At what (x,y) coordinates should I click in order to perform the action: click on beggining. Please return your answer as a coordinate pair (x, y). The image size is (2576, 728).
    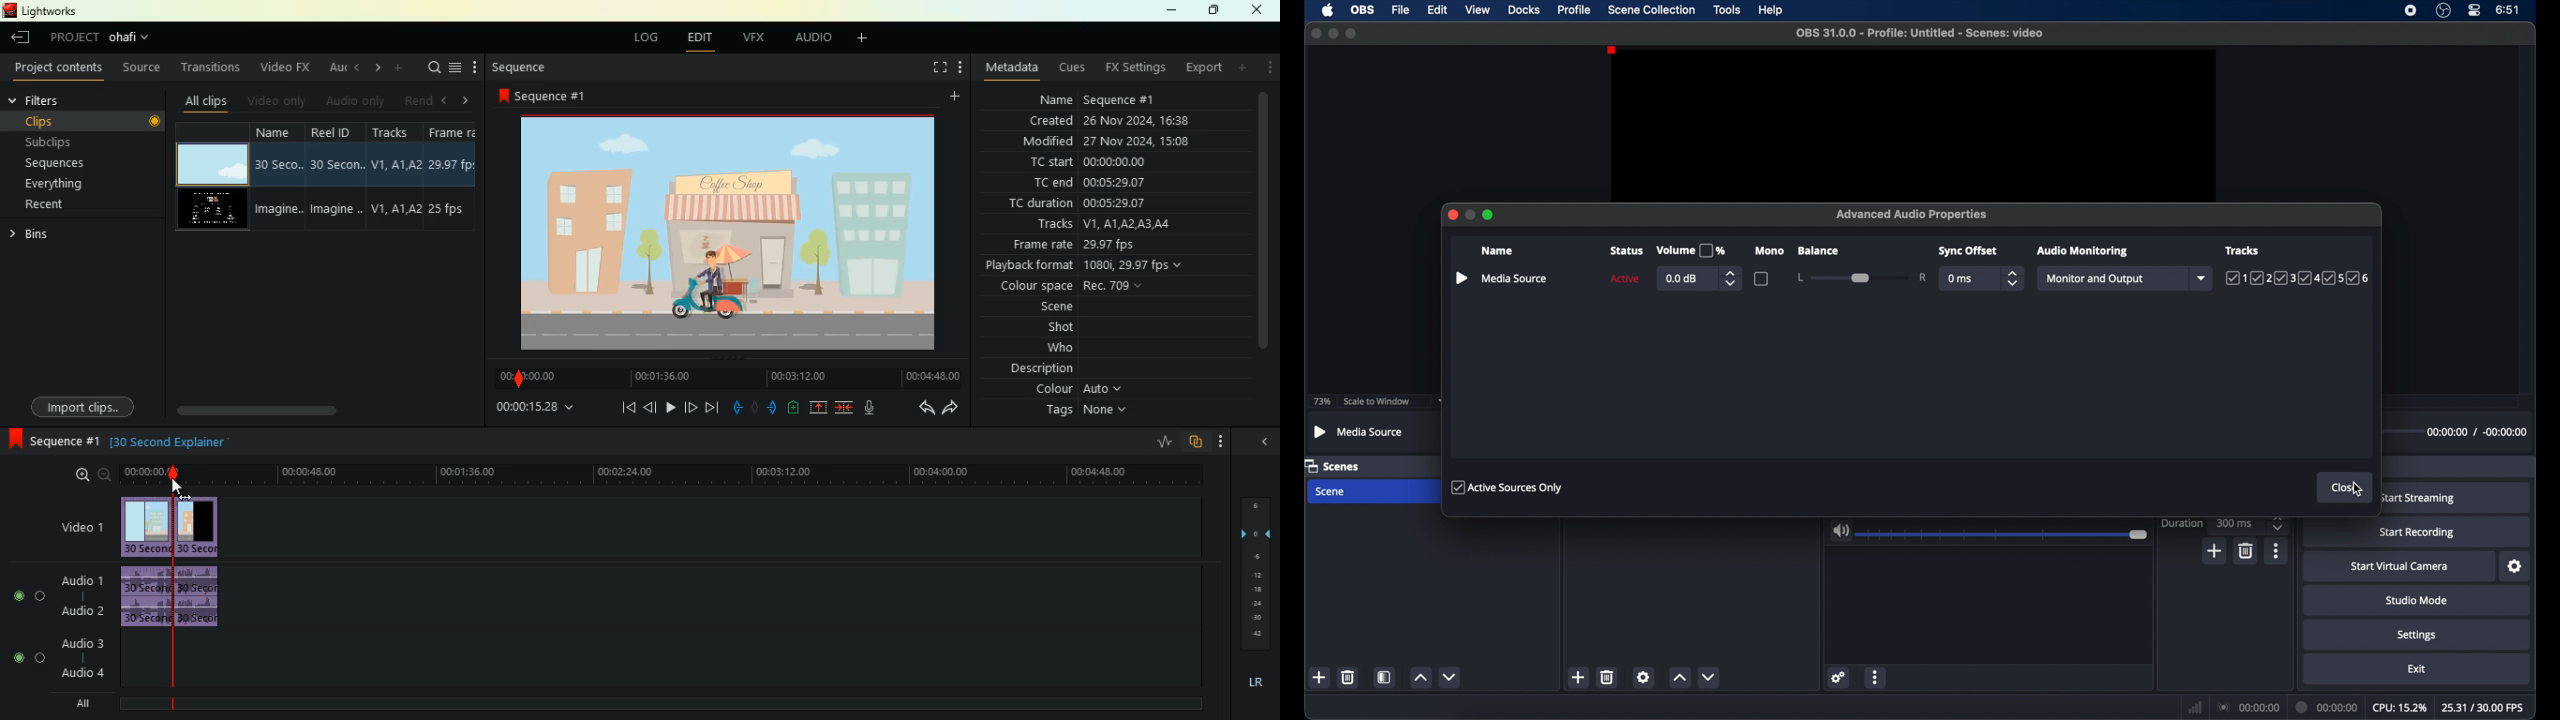
    Looking at the image, I should click on (619, 408).